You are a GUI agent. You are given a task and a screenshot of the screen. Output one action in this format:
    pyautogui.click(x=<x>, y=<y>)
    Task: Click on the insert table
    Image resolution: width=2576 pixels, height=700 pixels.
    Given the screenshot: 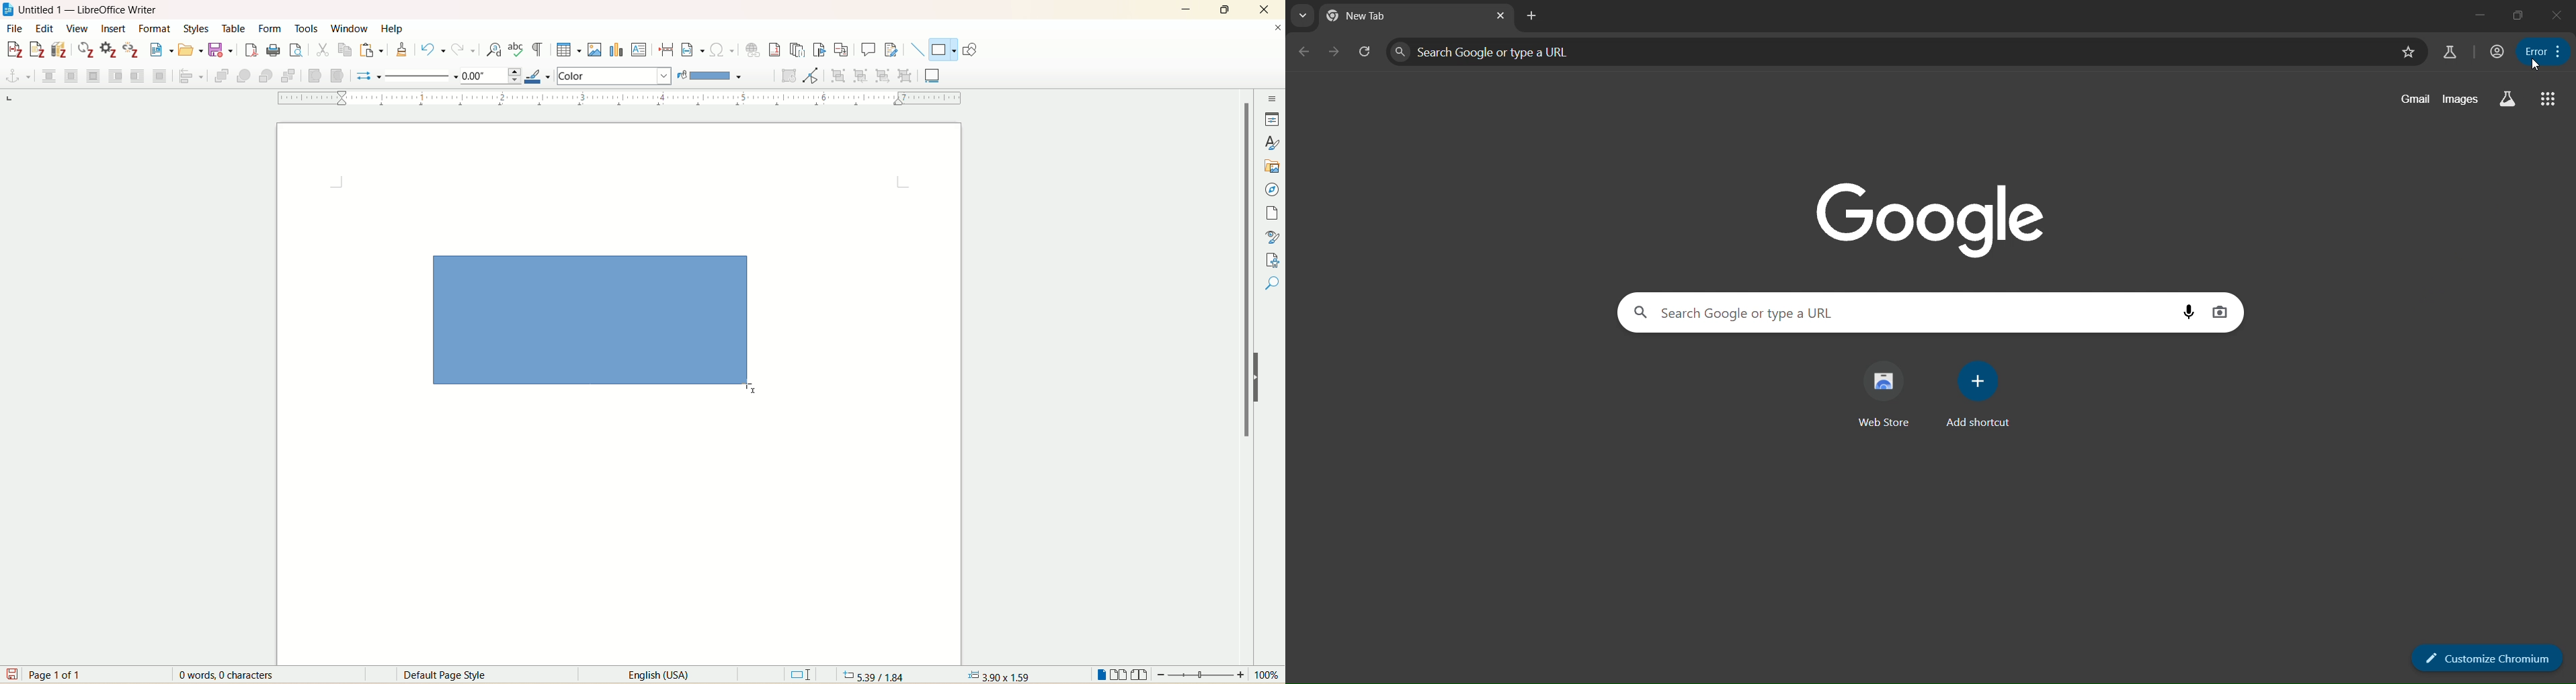 What is the action you would take?
    pyautogui.click(x=569, y=49)
    